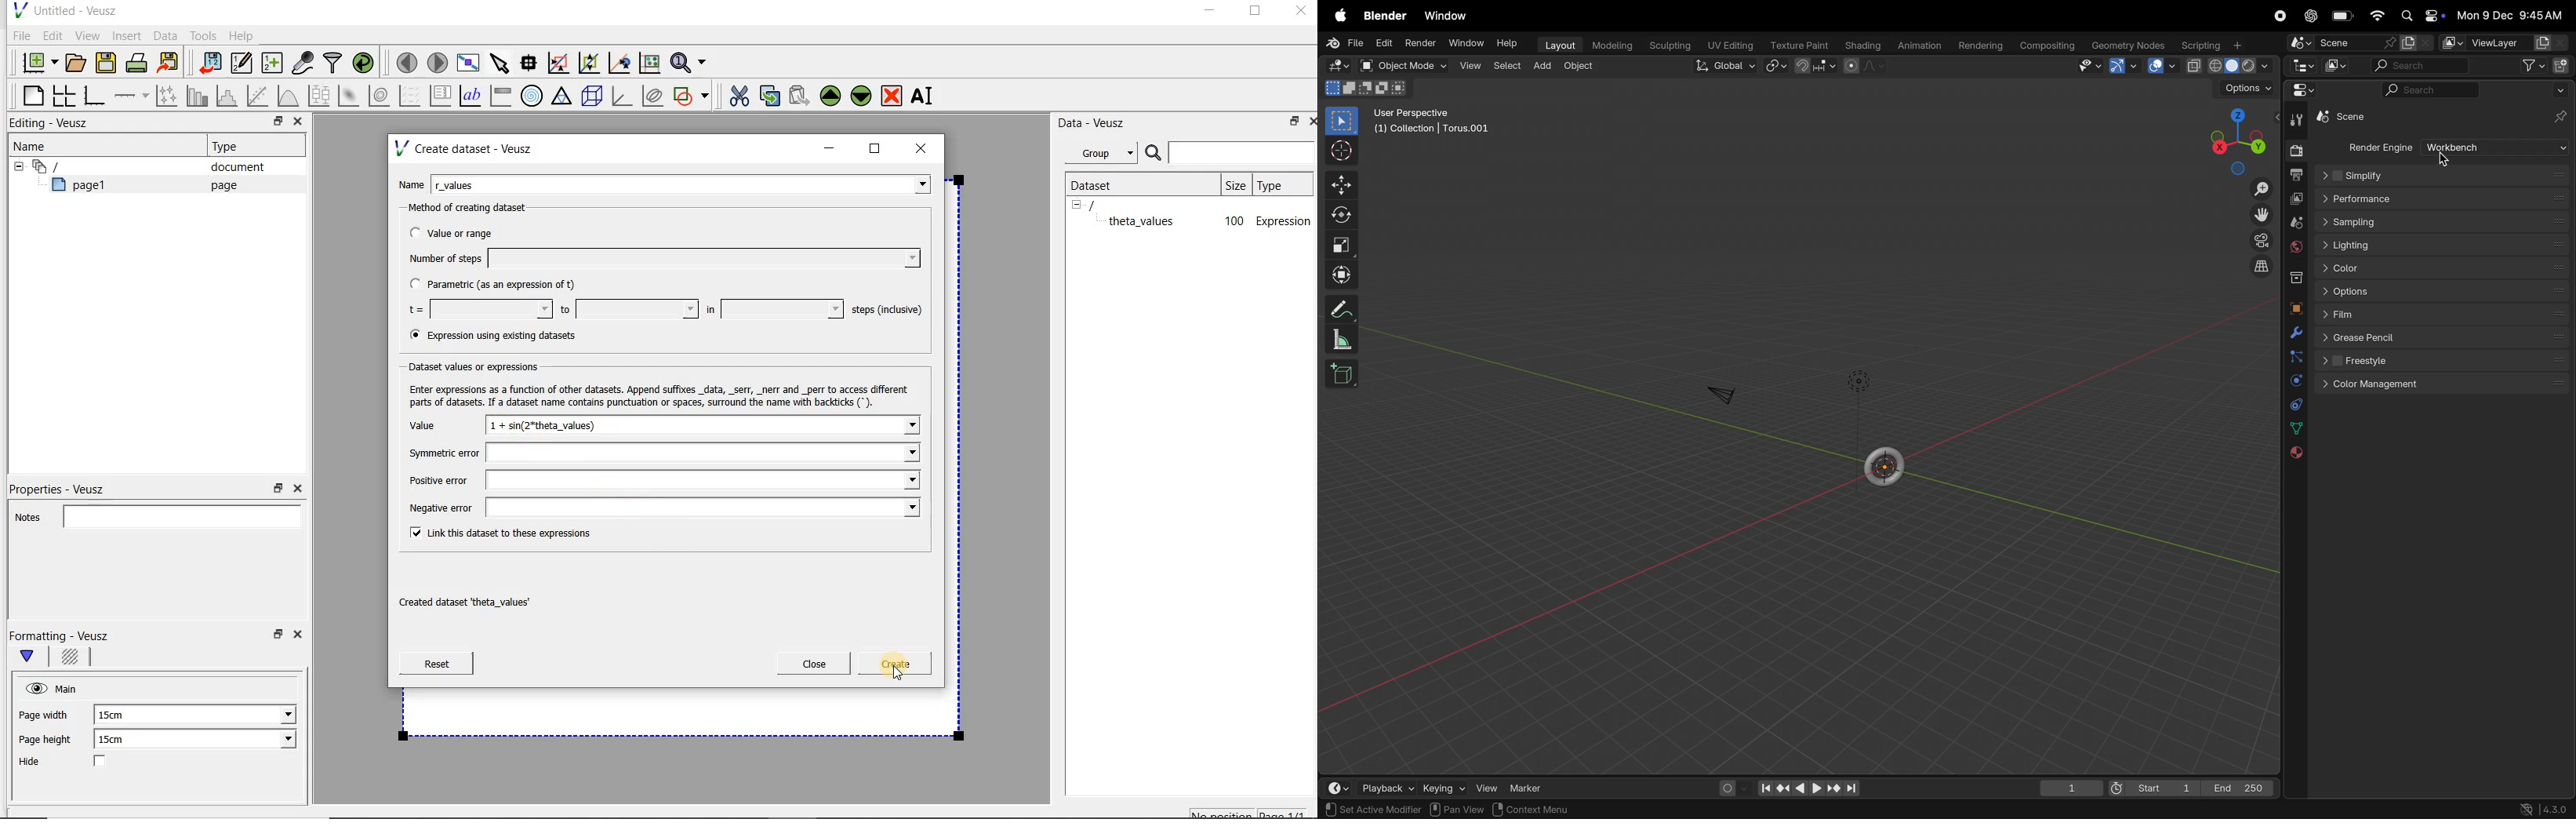 This screenshot has width=2576, height=840. I want to click on click to reset graph axes, so click(649, 62).